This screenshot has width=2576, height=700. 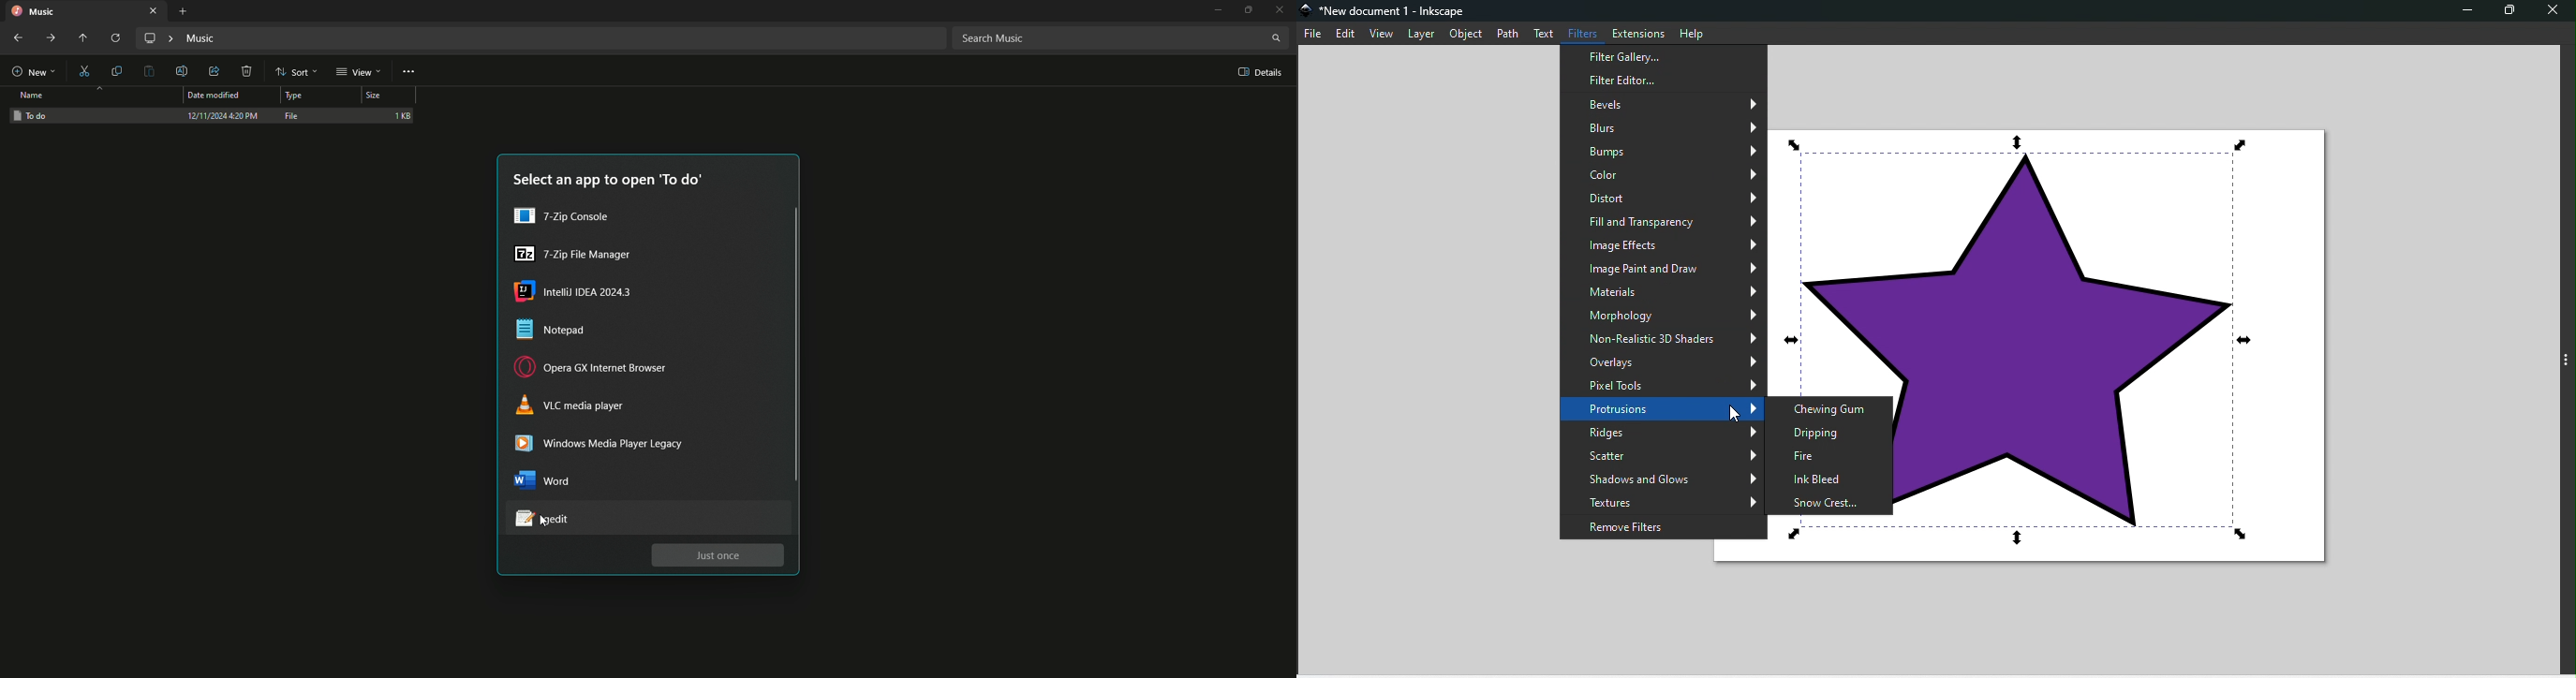 I want to click on Minimize, so click(x=2468, y=9).